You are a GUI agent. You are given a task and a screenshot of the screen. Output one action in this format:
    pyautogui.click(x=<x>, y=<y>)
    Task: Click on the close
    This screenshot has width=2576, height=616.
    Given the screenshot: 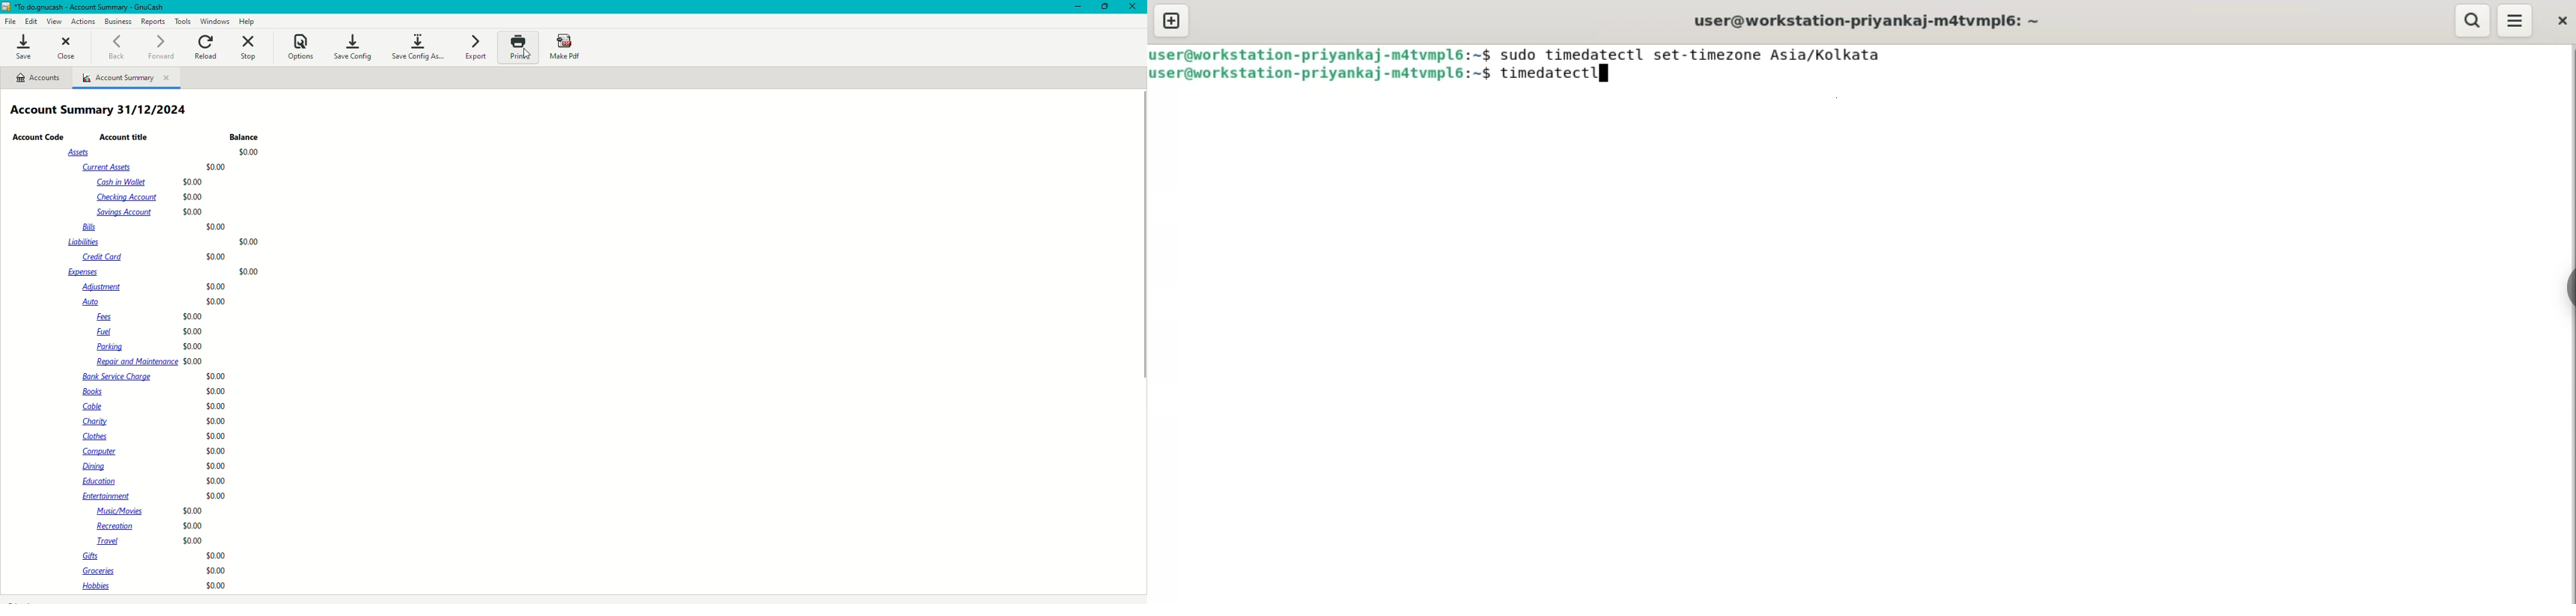 What is the action you would take?
    pyautogui.click(x=2563, y=22)
    